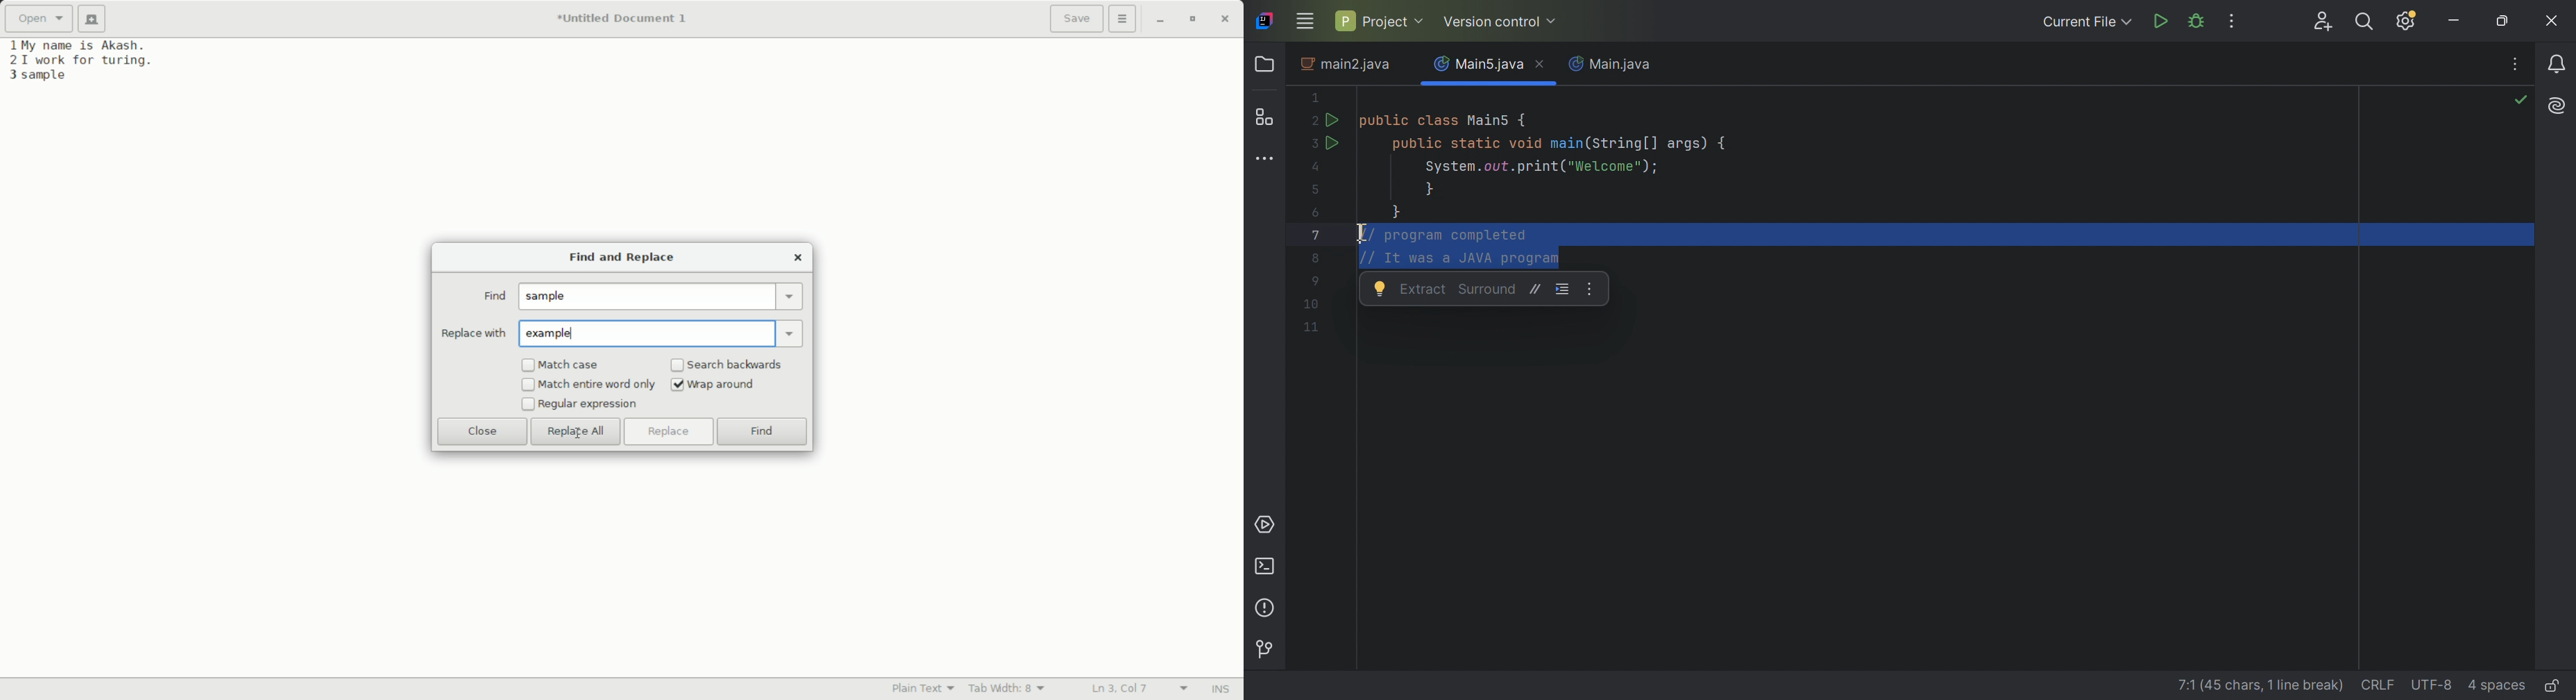  I want to click on Updates available. IDE and Project Settings., so click(2409, 22).